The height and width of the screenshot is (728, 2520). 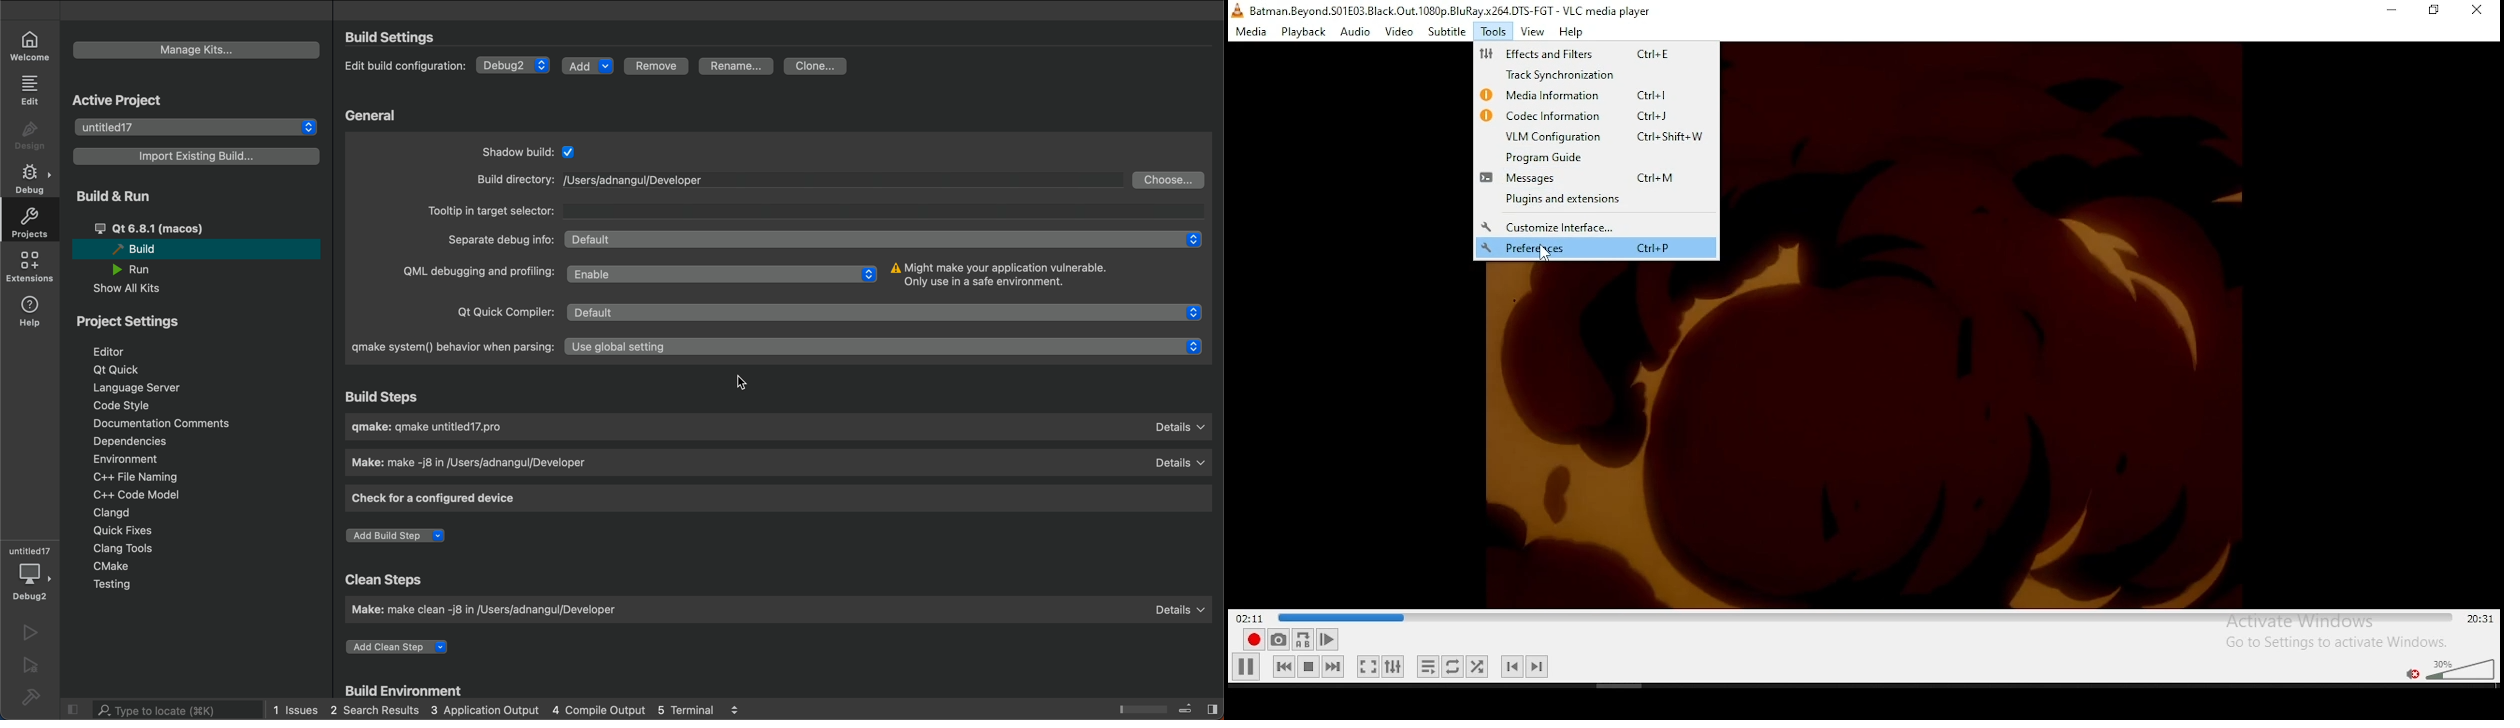 I want to click on language server, so click(x=142, y=388).